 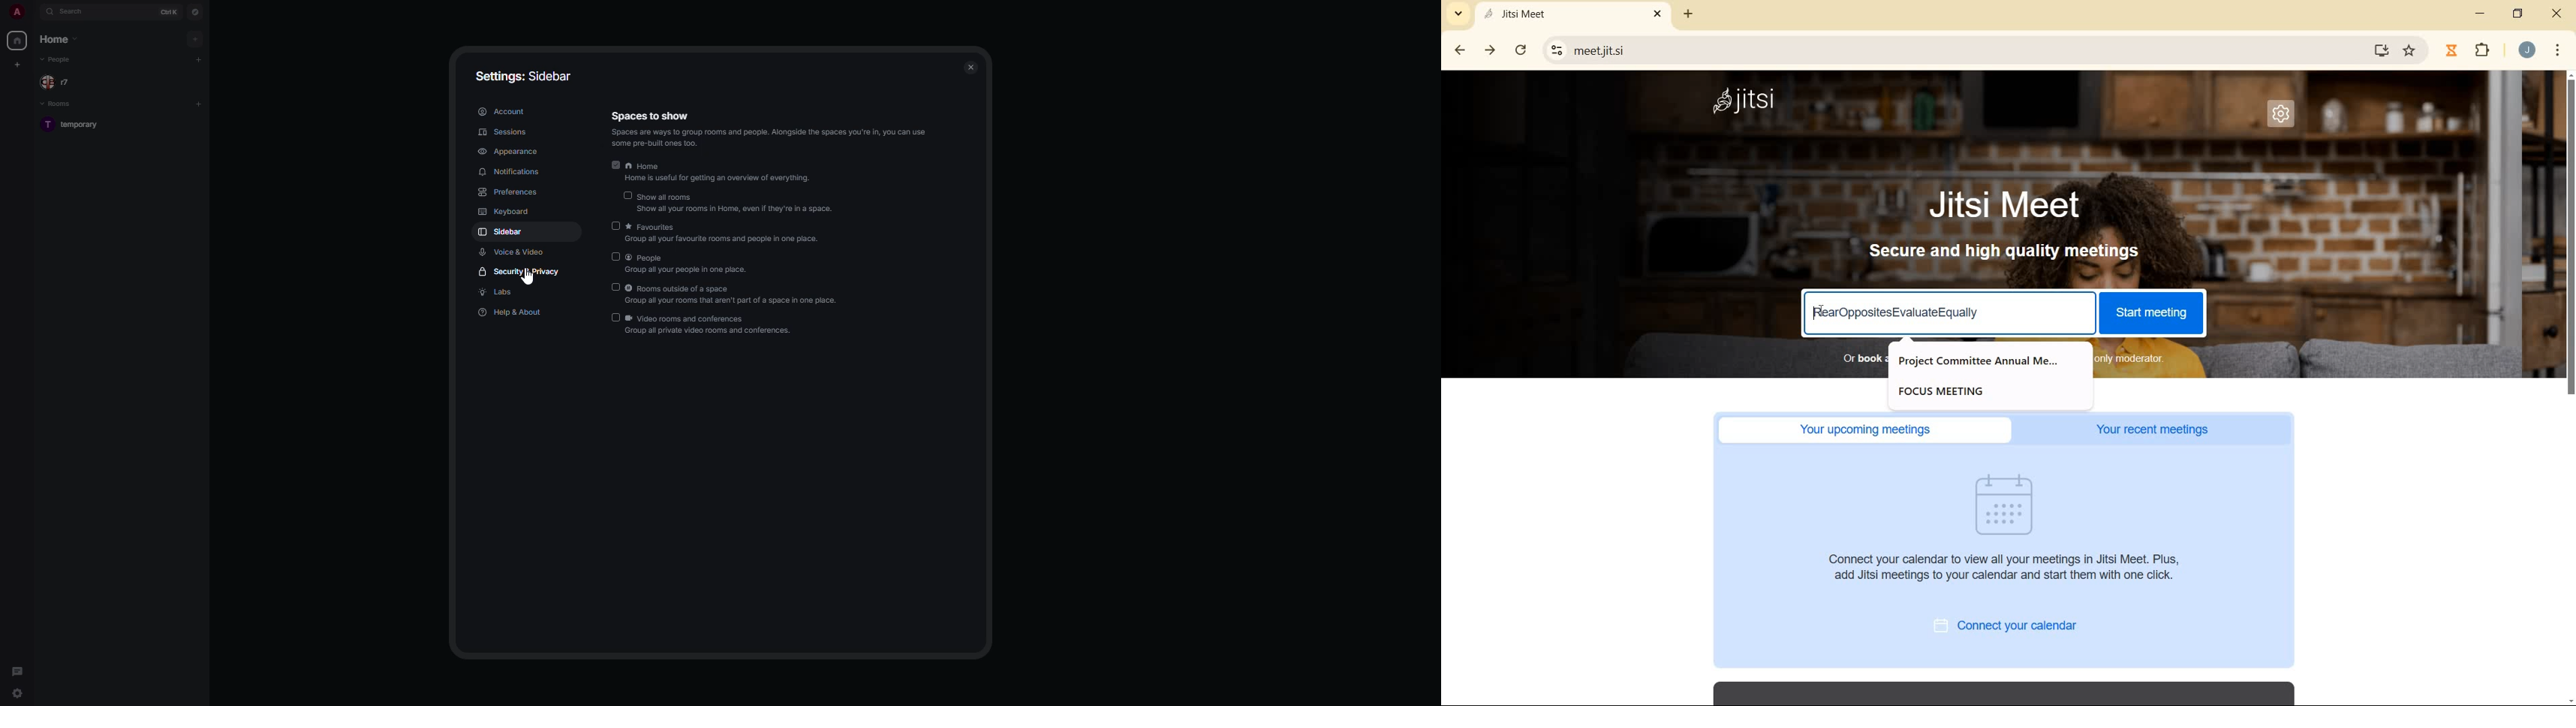 What do you see at coordinates (59, 104) in the screenshot?
I see `rooms` at bounding box center [59, 104].